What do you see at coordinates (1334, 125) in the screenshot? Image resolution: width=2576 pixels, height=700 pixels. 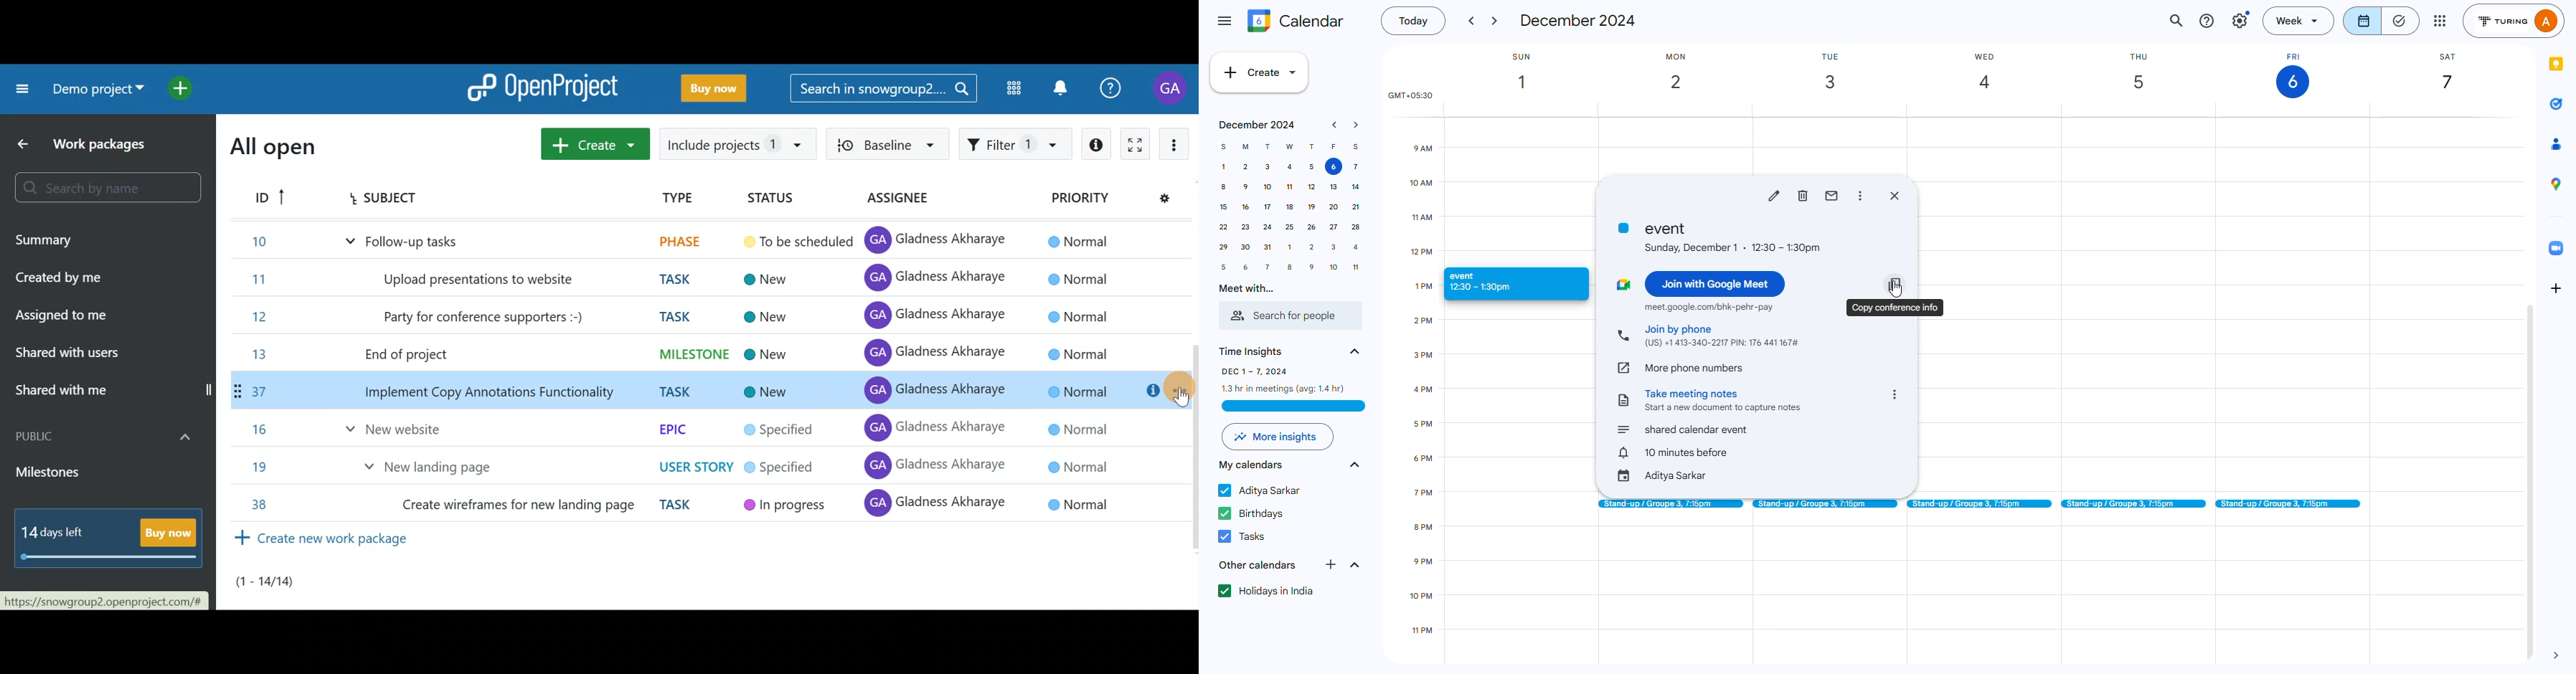 I see `previous month` at bounding box center [1334, 125].